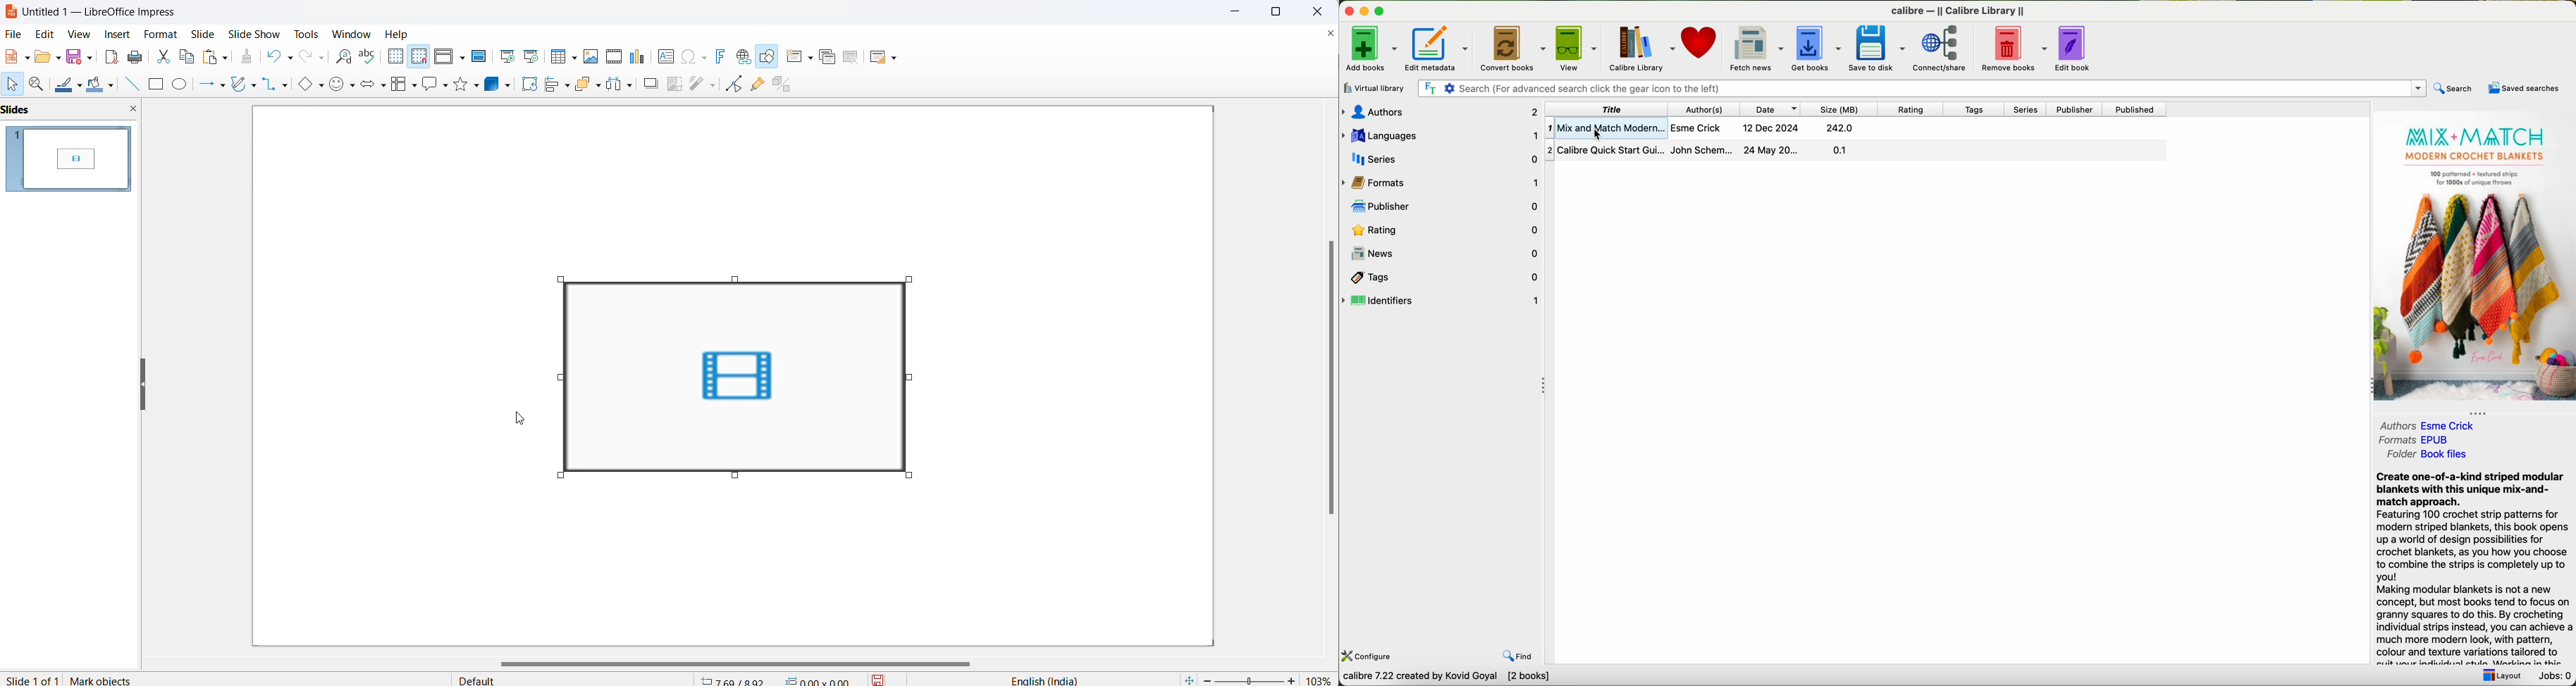 Image resolution: width=2576 pixels, height=700 pixels. What do you see at coordinates (1231, 11) in the screenshot?
I see `minimize` at bounding box center [1231, 11].